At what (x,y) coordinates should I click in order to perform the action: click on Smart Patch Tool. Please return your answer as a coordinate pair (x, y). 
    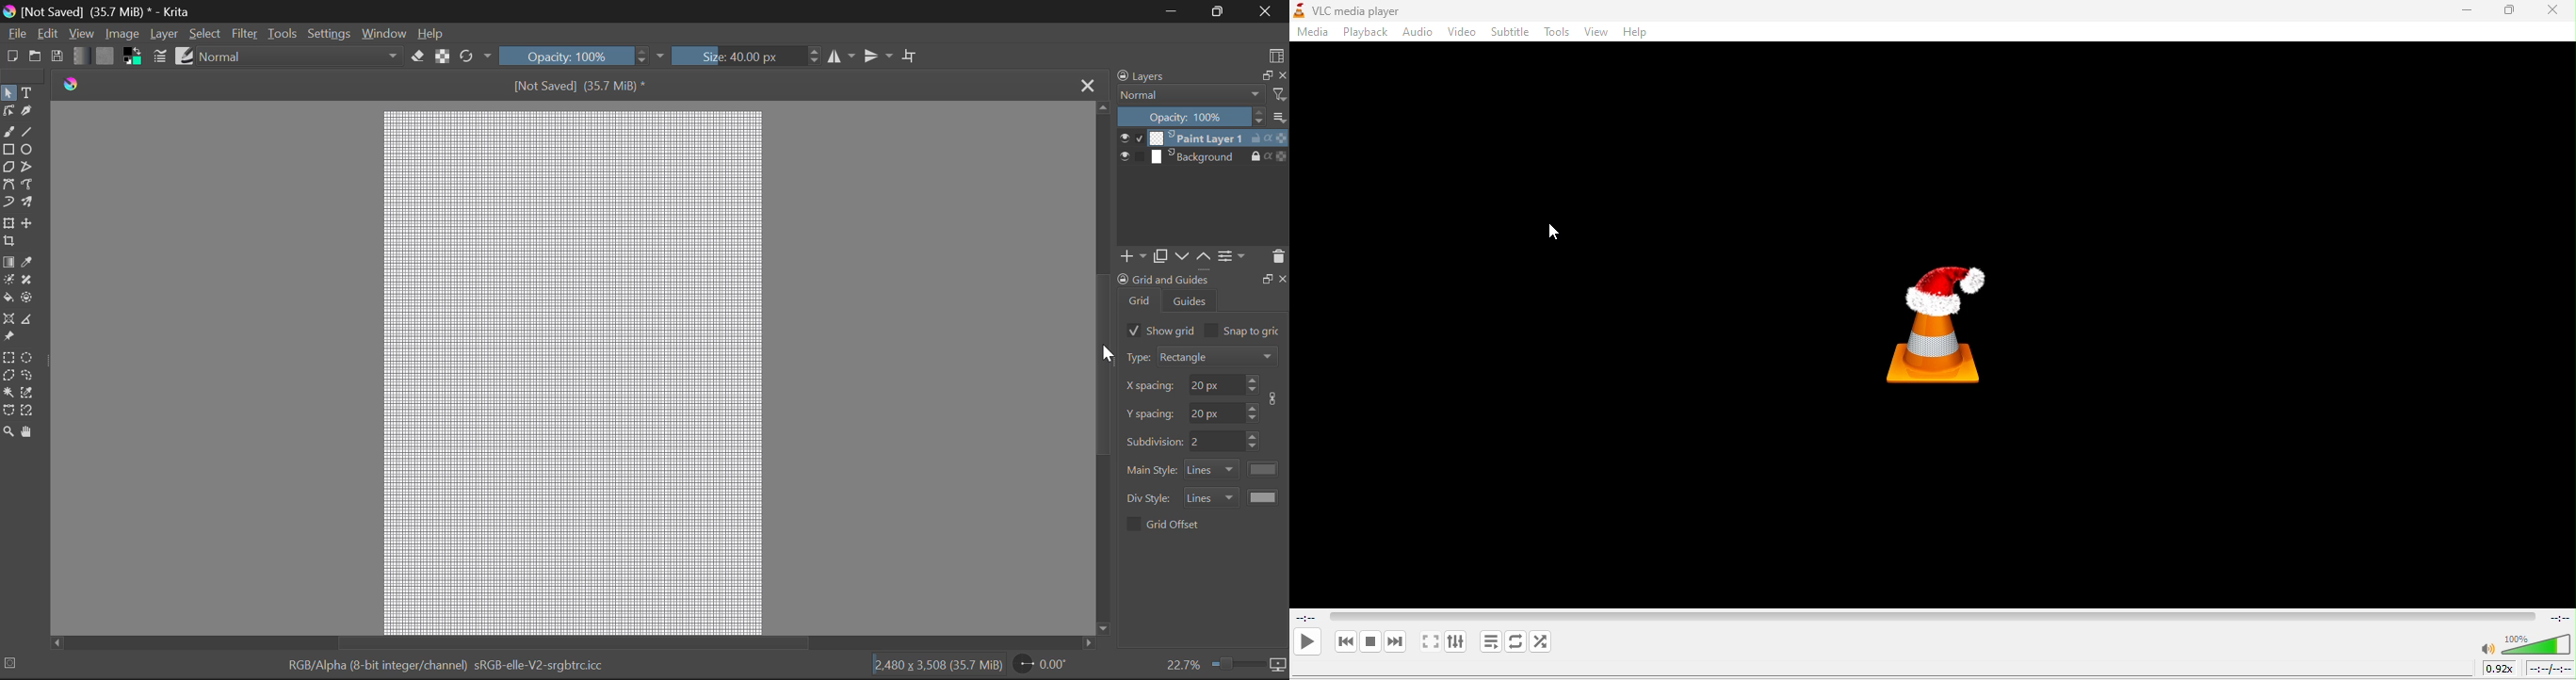
    Looking at the image, I should click on (27, 281).